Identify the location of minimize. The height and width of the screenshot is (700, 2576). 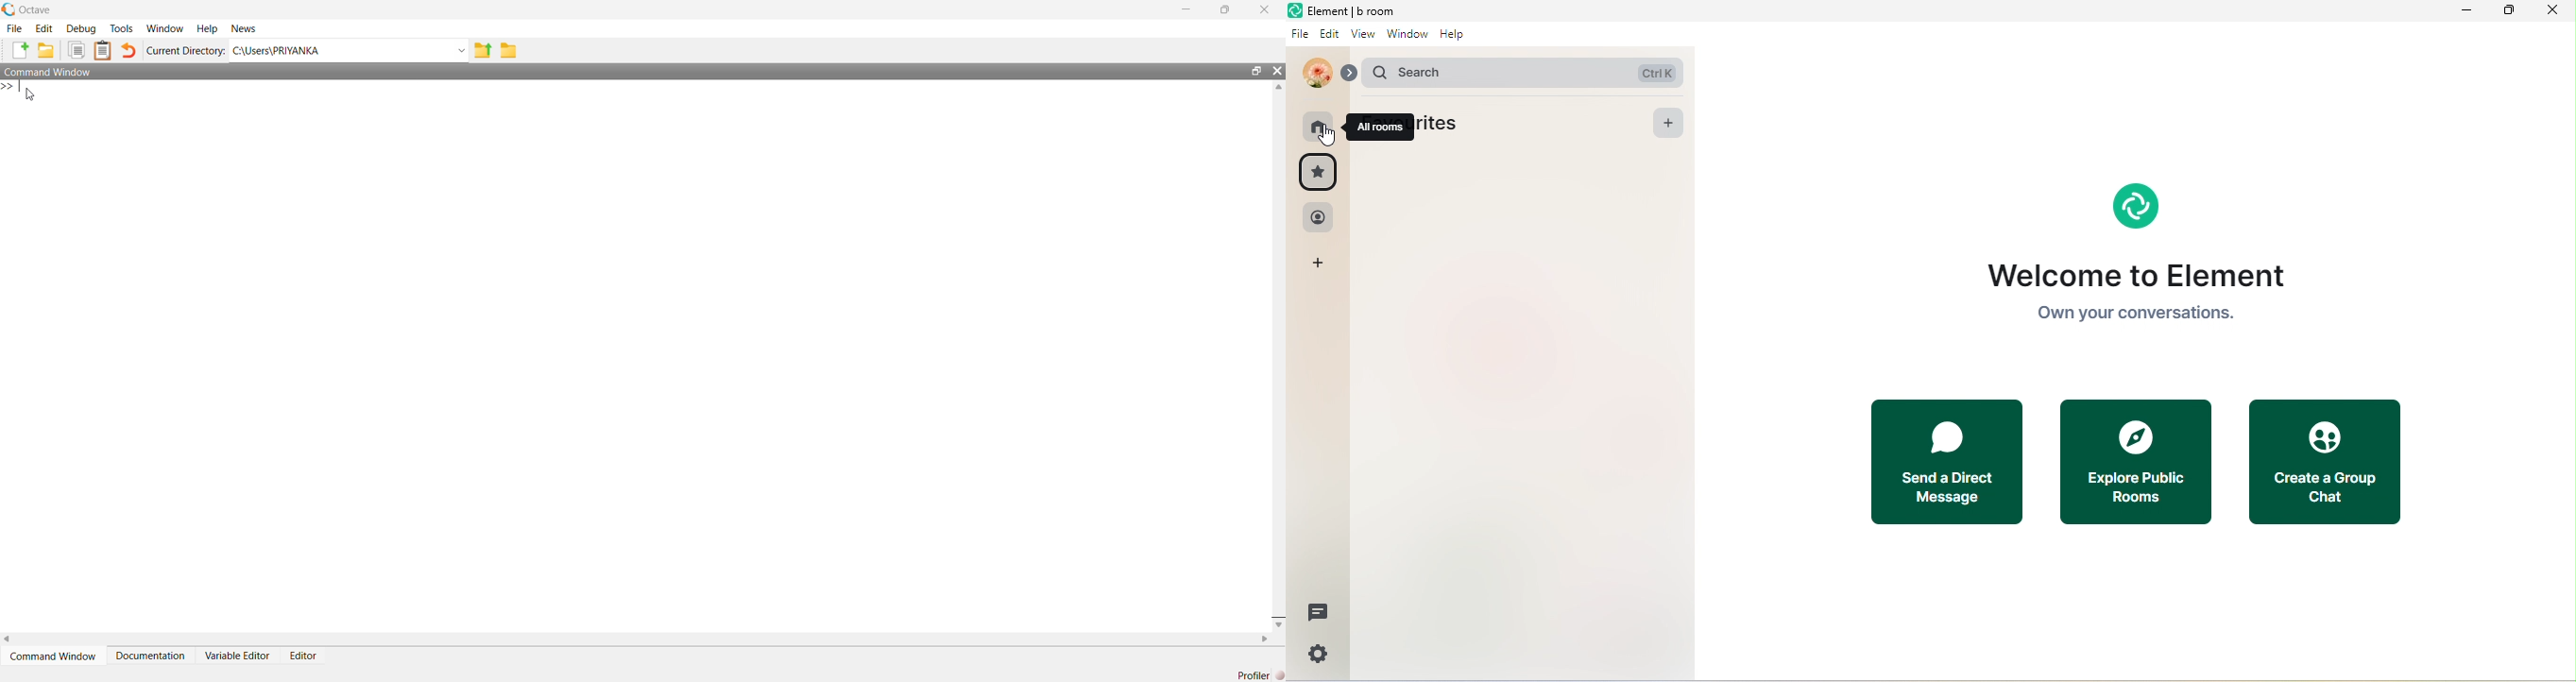
(2465, 11).